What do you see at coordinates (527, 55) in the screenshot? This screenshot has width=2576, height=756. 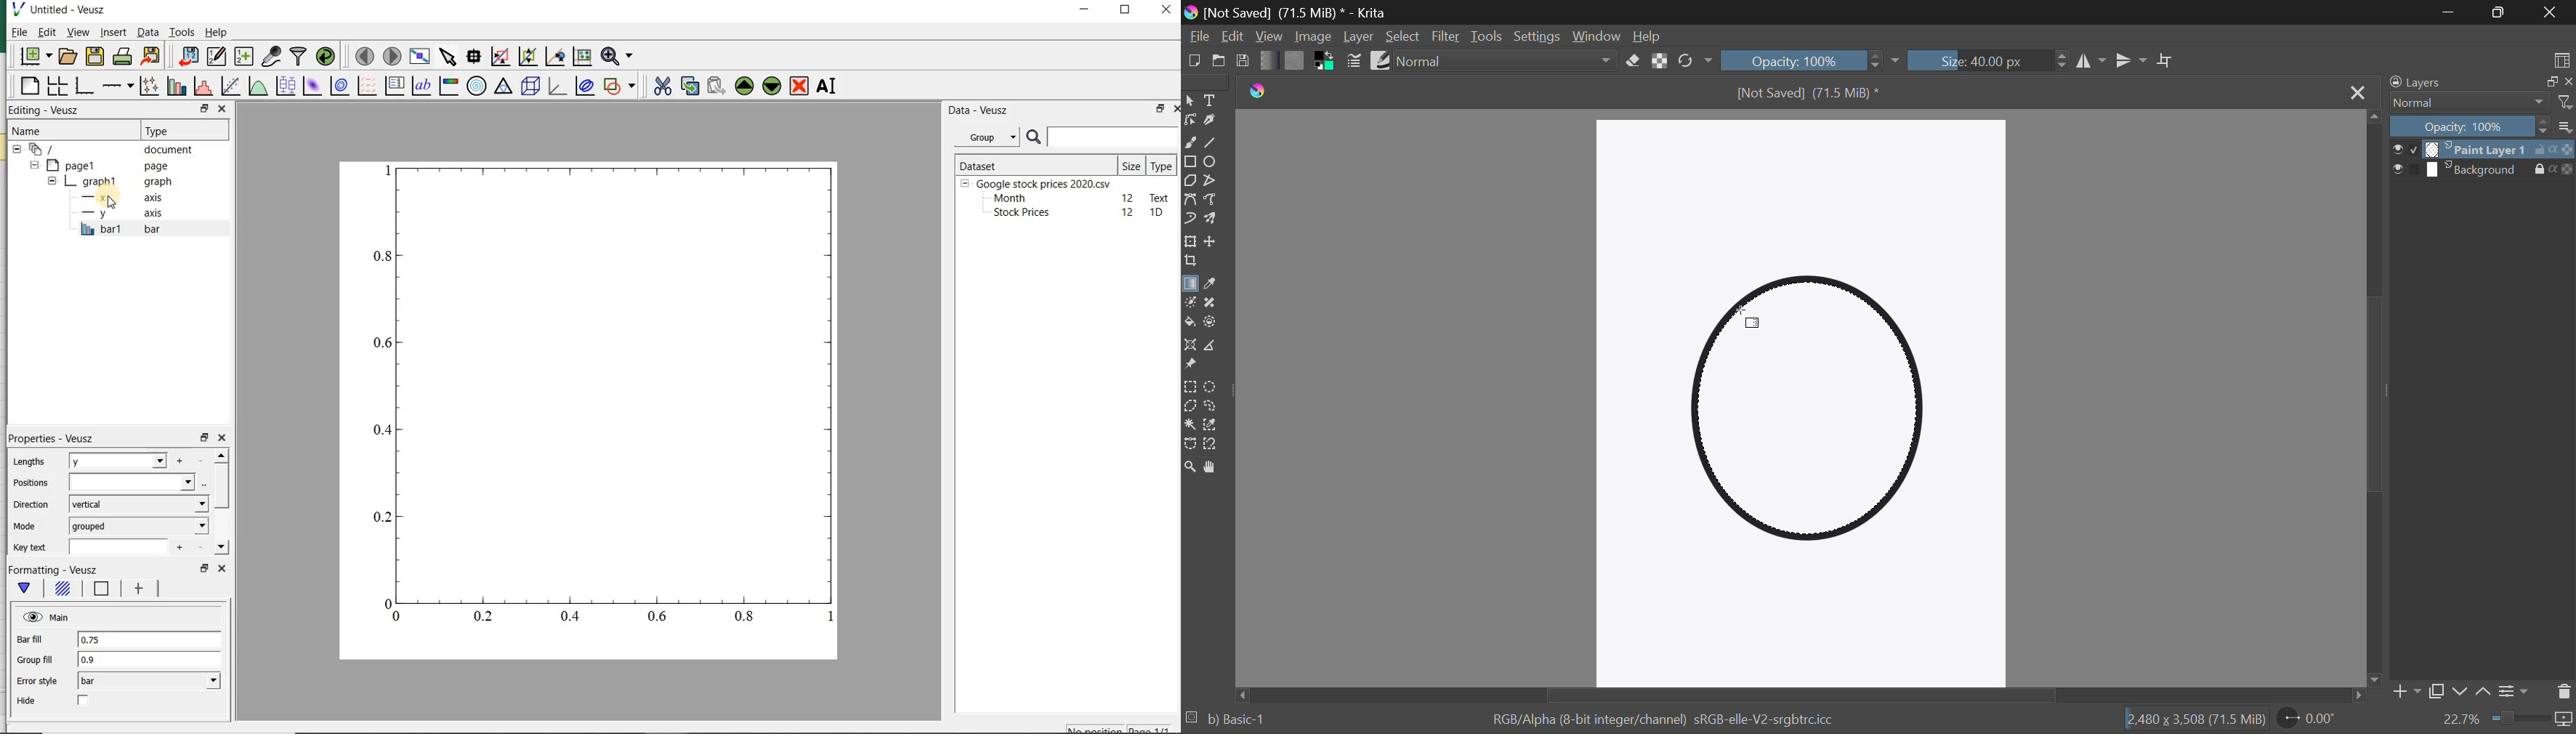 I see `click to zoom out of graph axes` at bounding box center [527, 55].